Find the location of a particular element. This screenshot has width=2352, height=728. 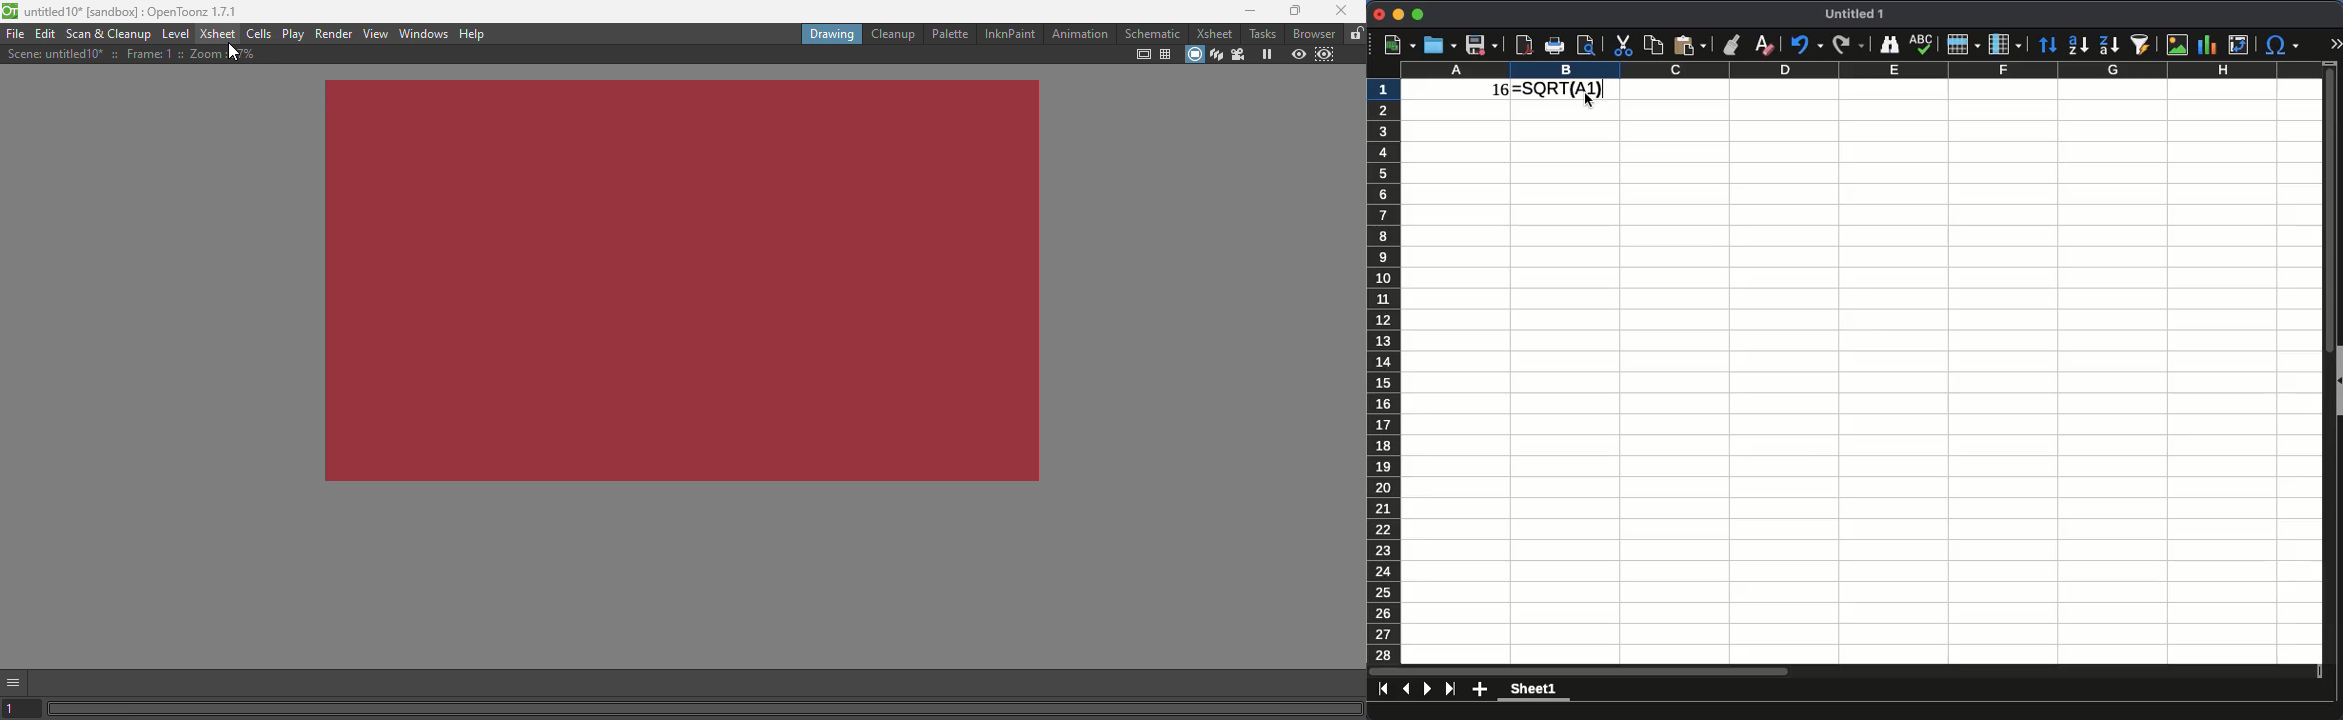

finder is located at coordinates (1888, 46).